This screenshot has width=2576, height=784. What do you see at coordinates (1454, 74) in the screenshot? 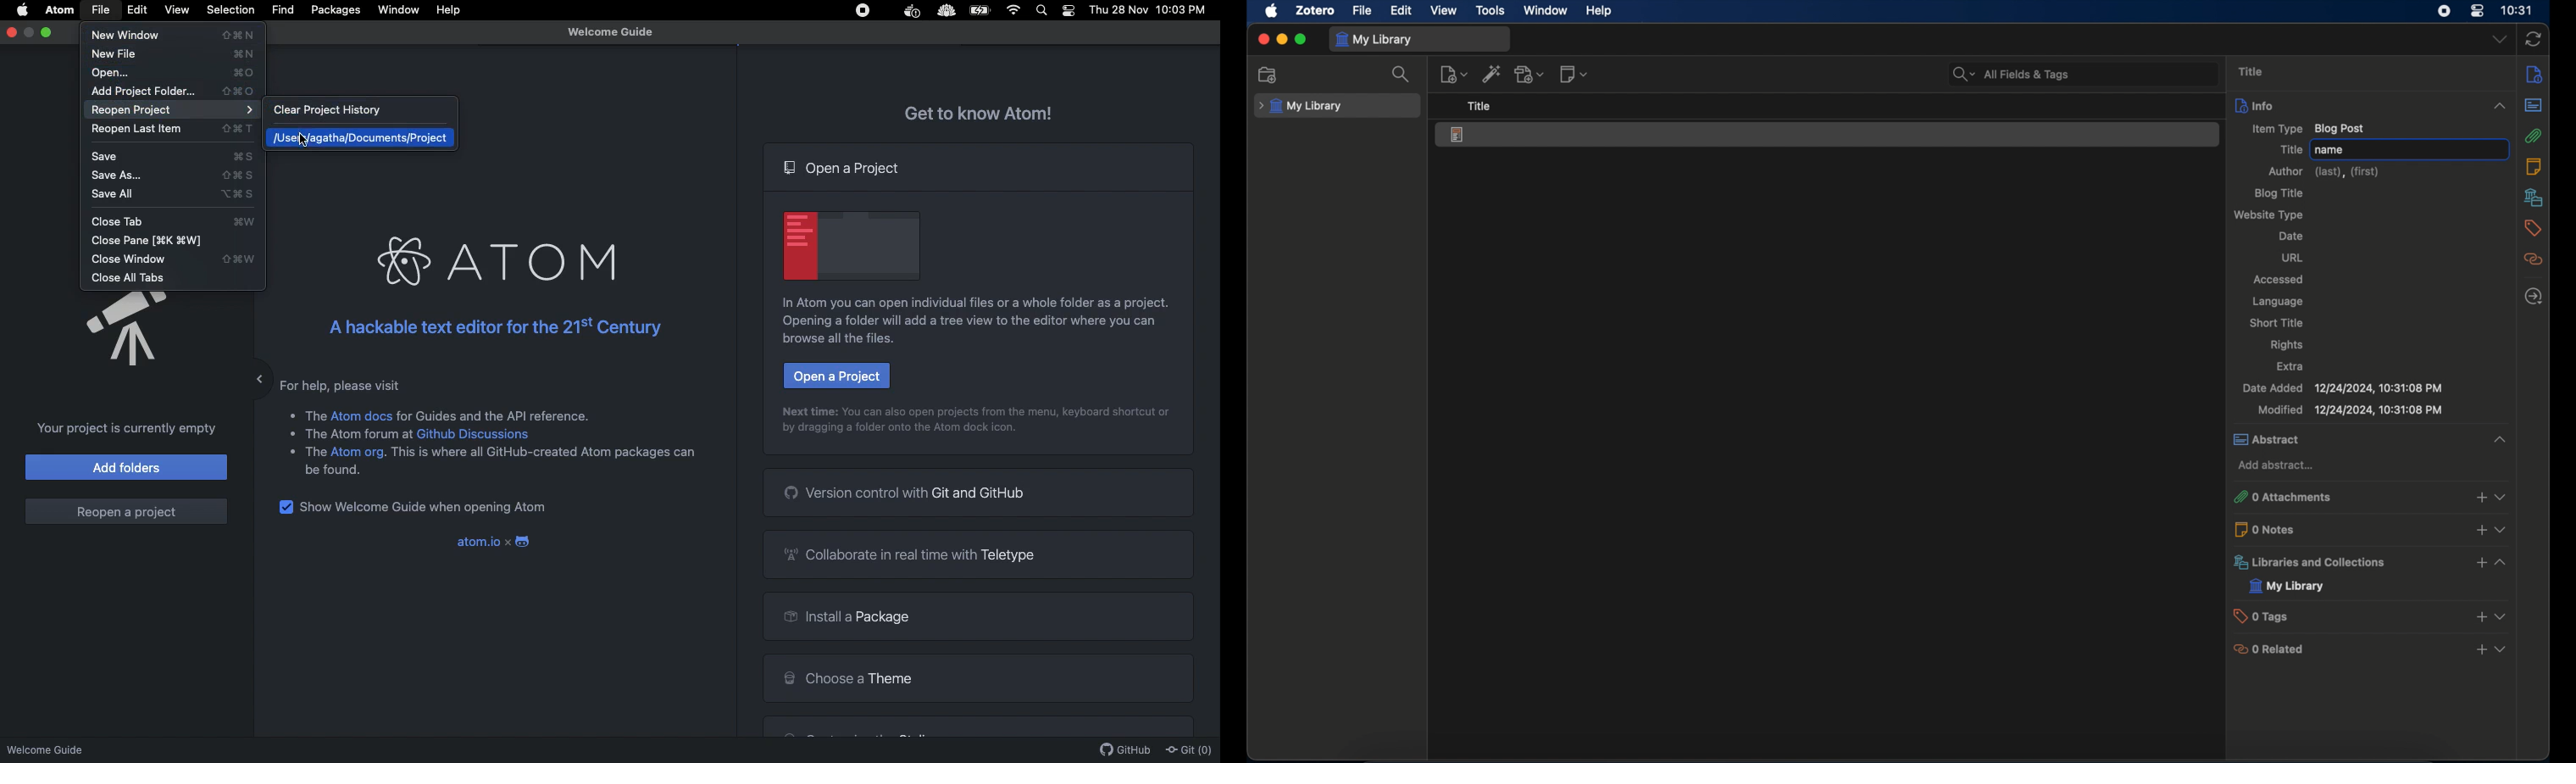
I see `new item` at bounding box center [1454, 74].